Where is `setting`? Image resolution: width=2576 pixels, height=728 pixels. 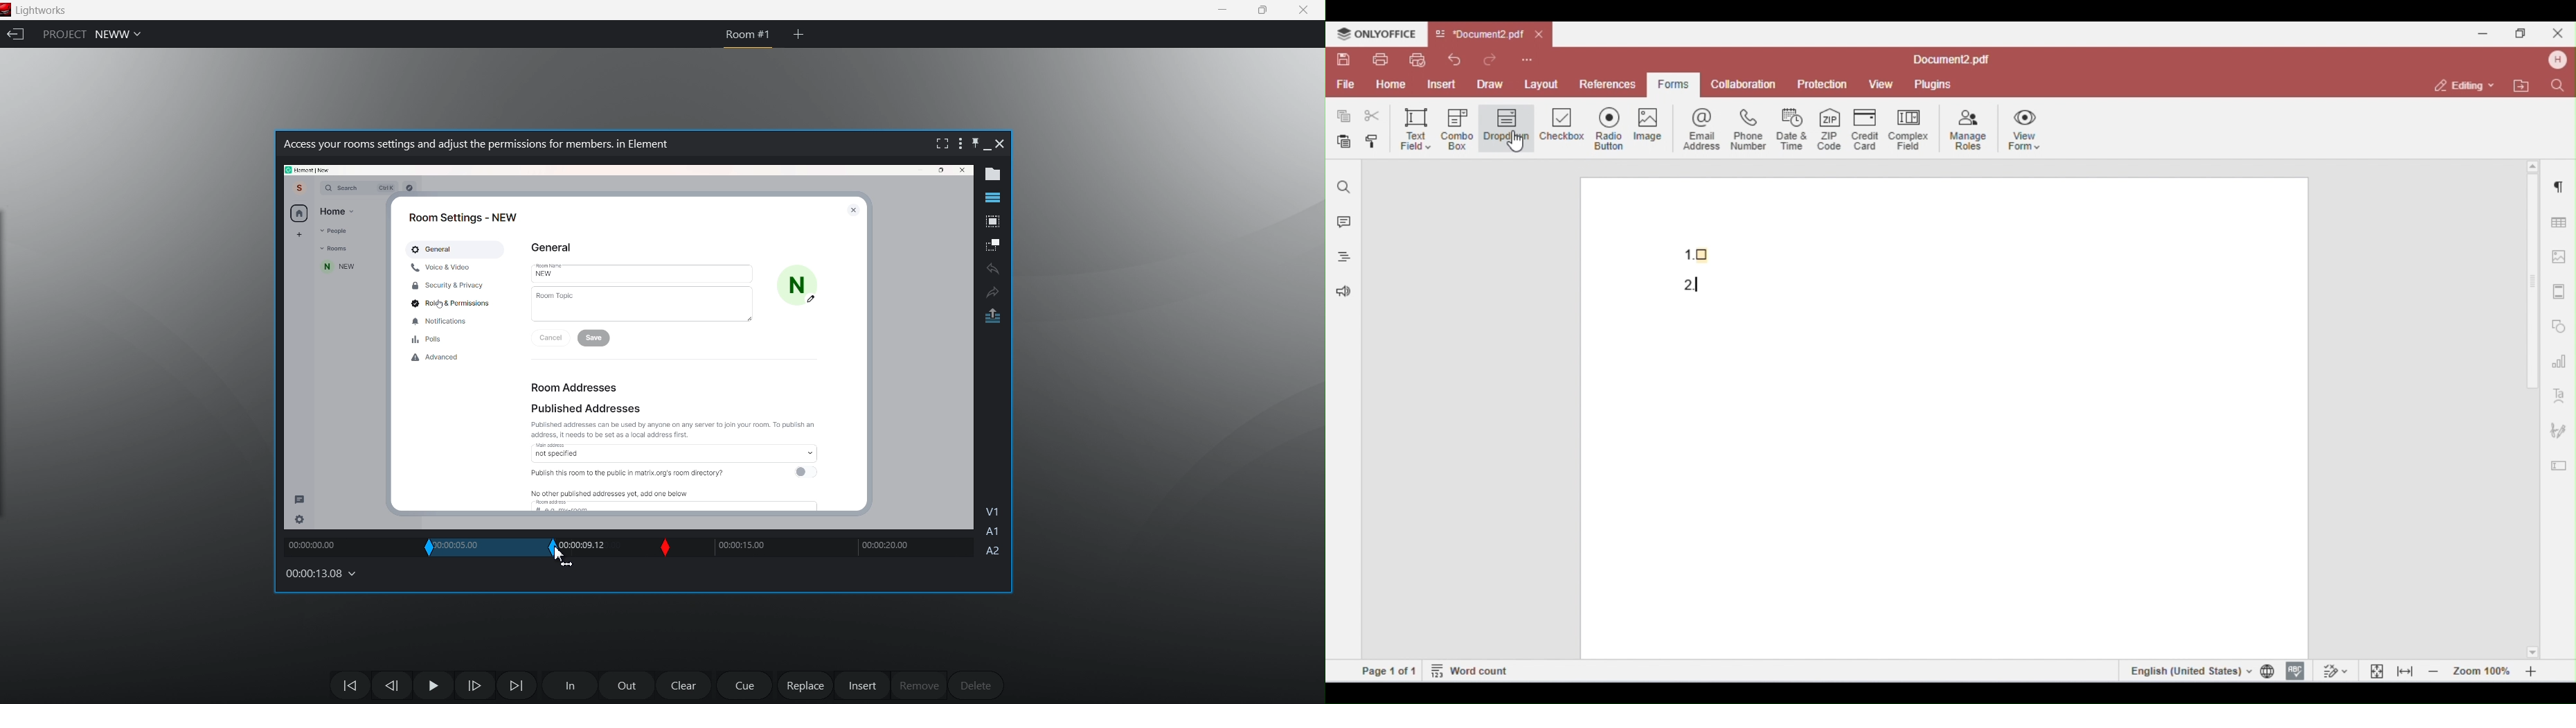
setting is located at coordinates (299, 518).